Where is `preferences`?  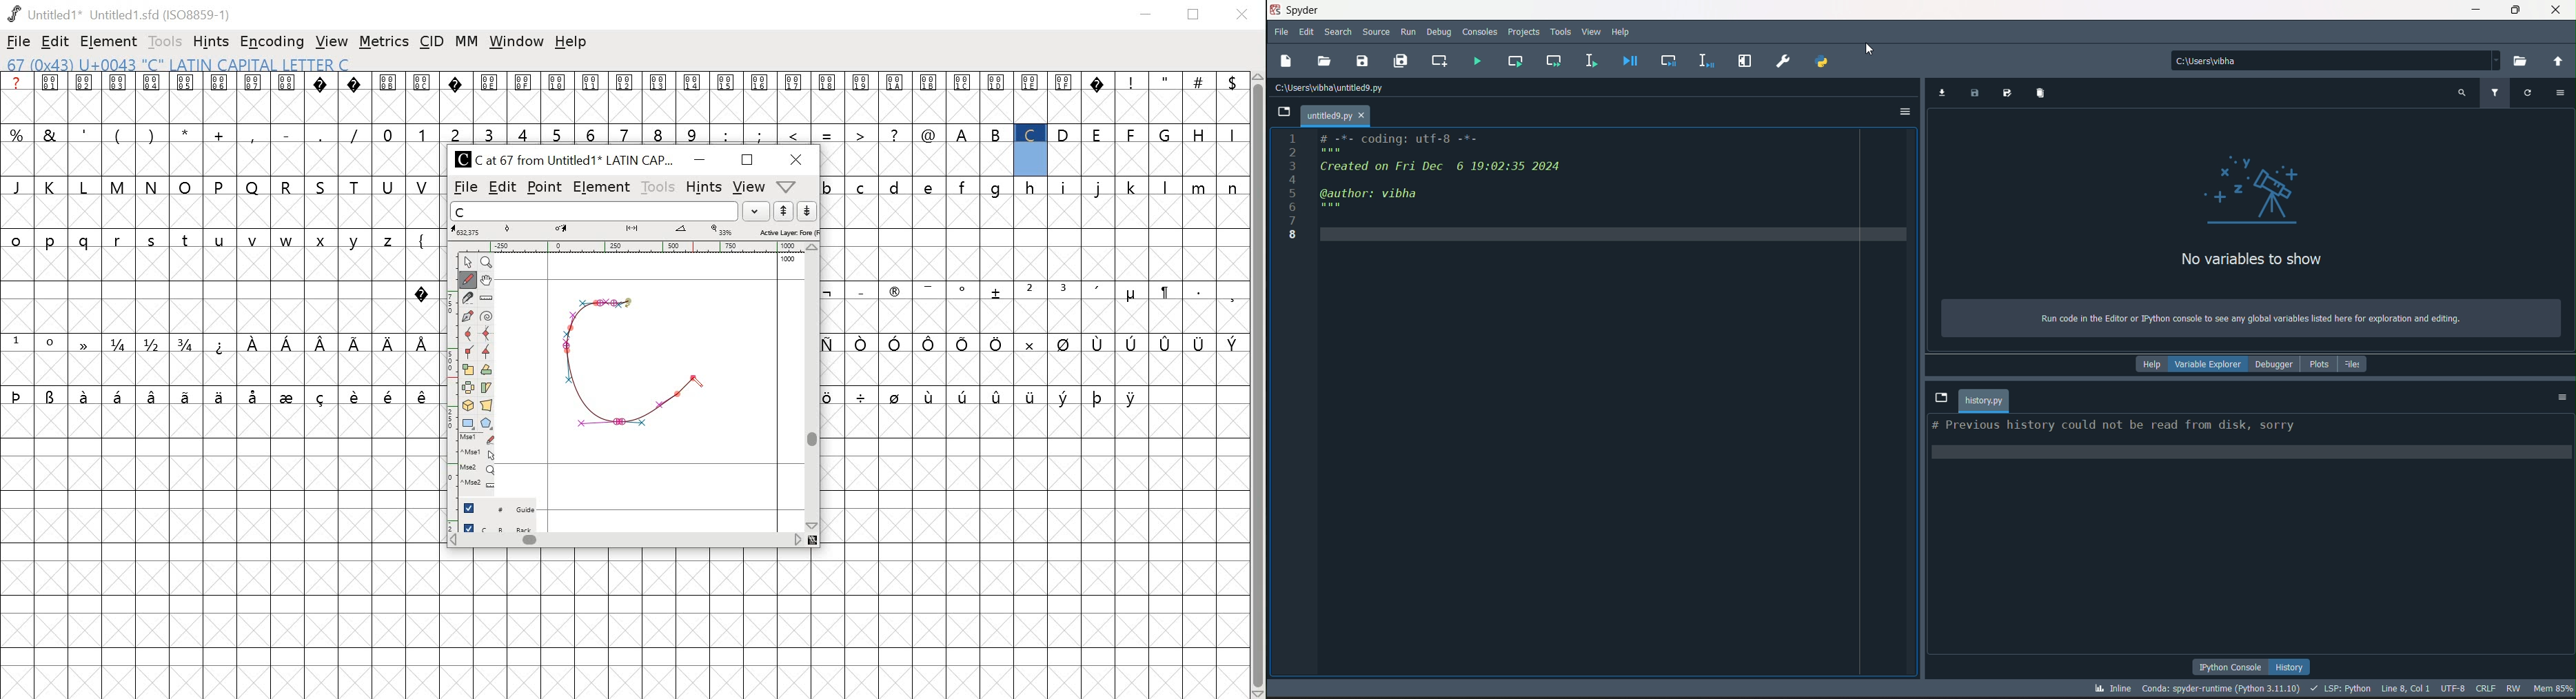
preferences is located at coordinates (1784, 62).